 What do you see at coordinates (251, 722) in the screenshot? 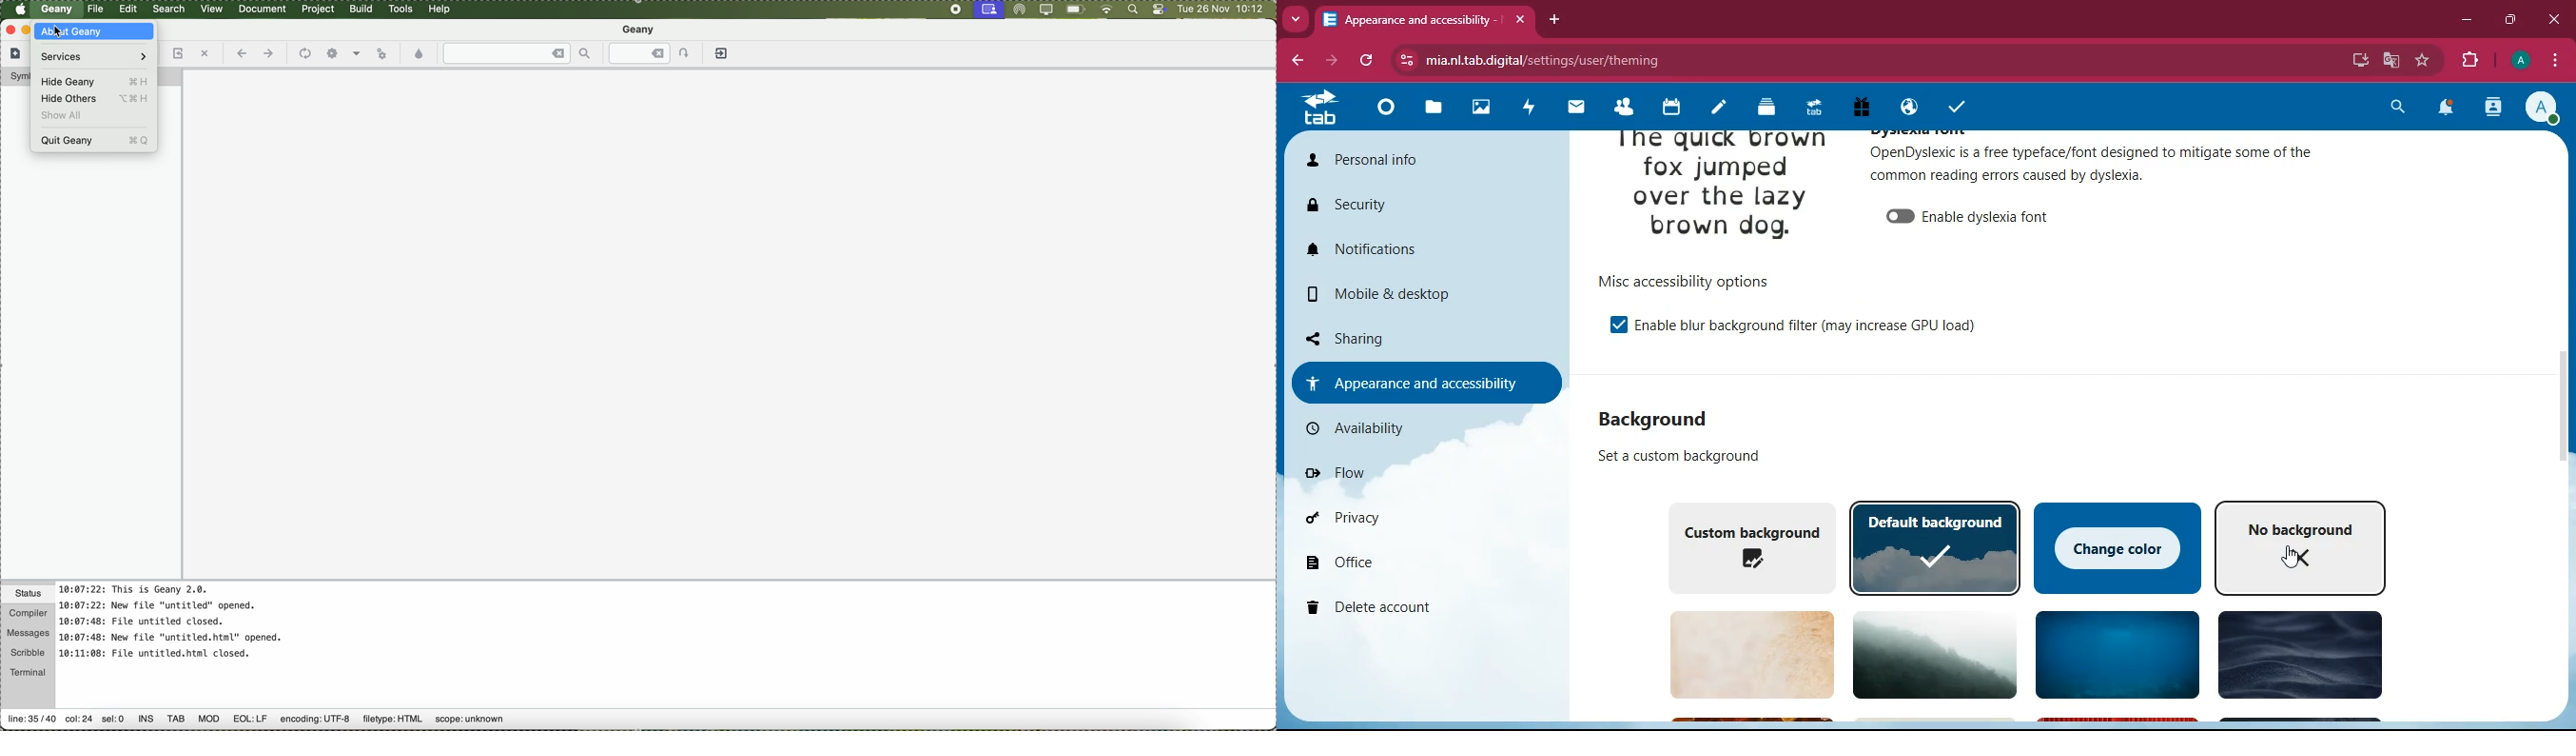
I see `EOL:LF` at bounding box center [251, 722].